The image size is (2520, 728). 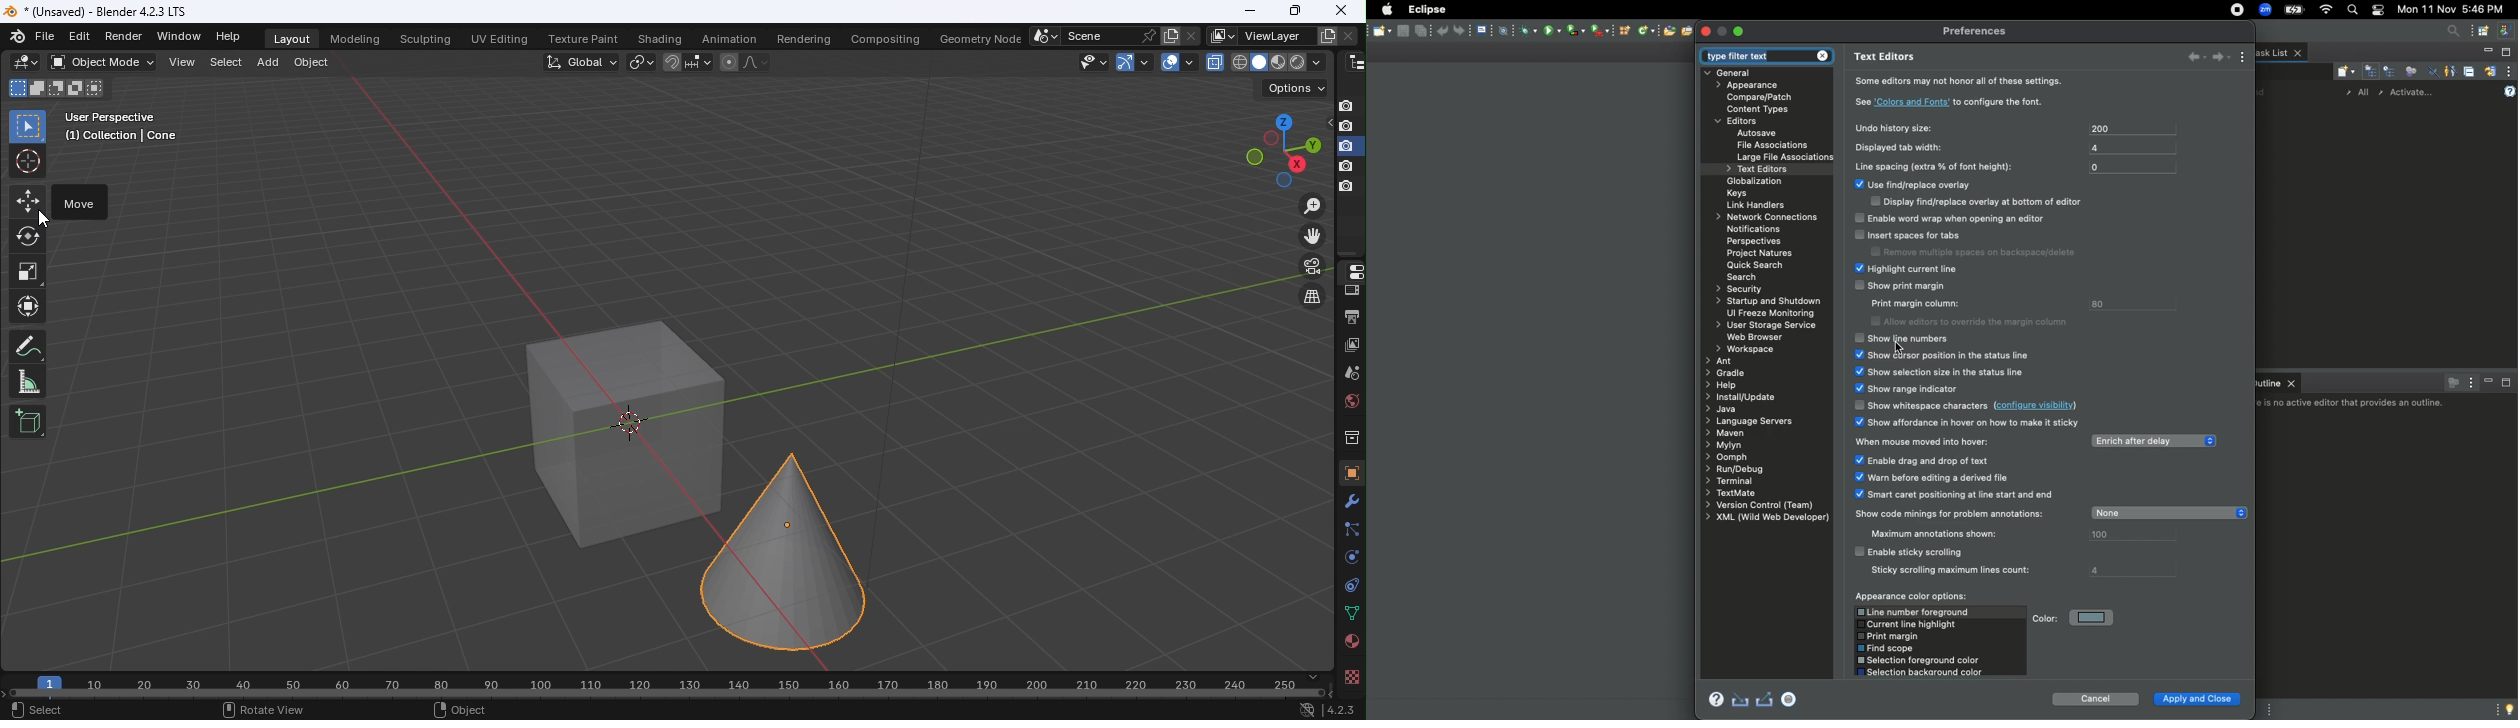 What do you see at coordinates (2507, 709) in the screenshot?
I see `Tip of the day` at bounding box center [2507, 709].